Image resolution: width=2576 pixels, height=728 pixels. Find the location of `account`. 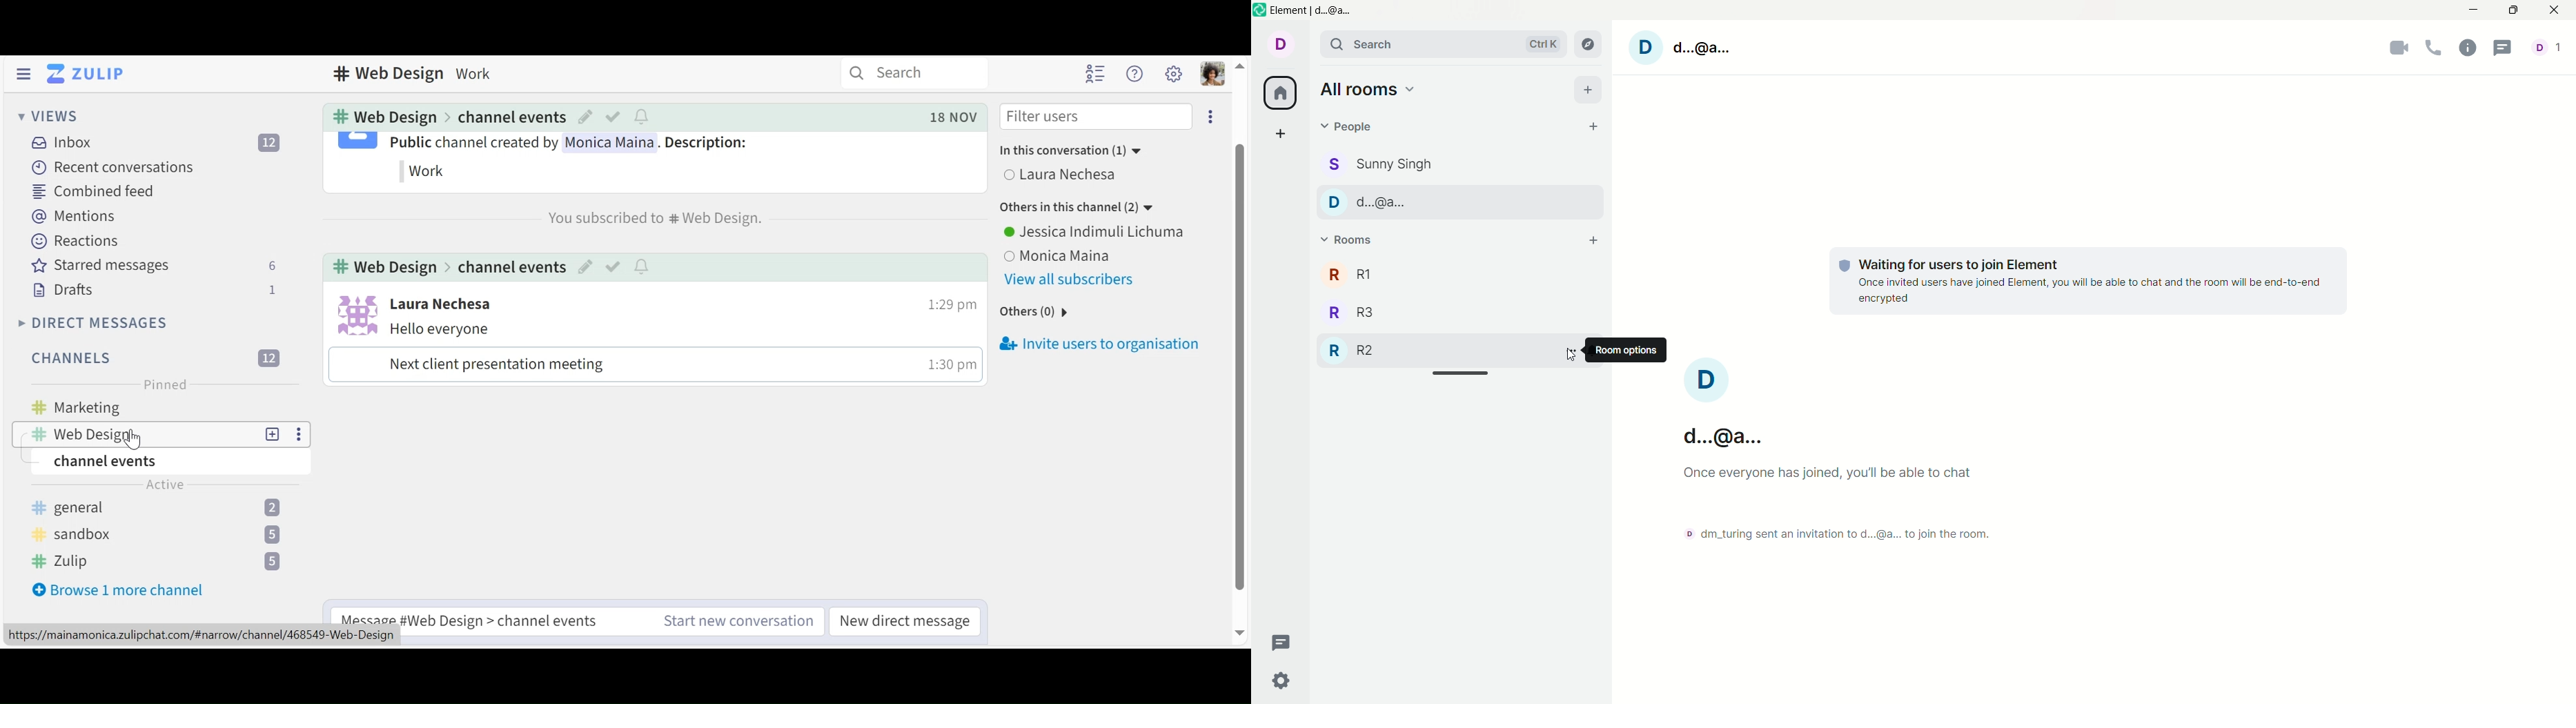

account is located at coordinates (1279, 43).